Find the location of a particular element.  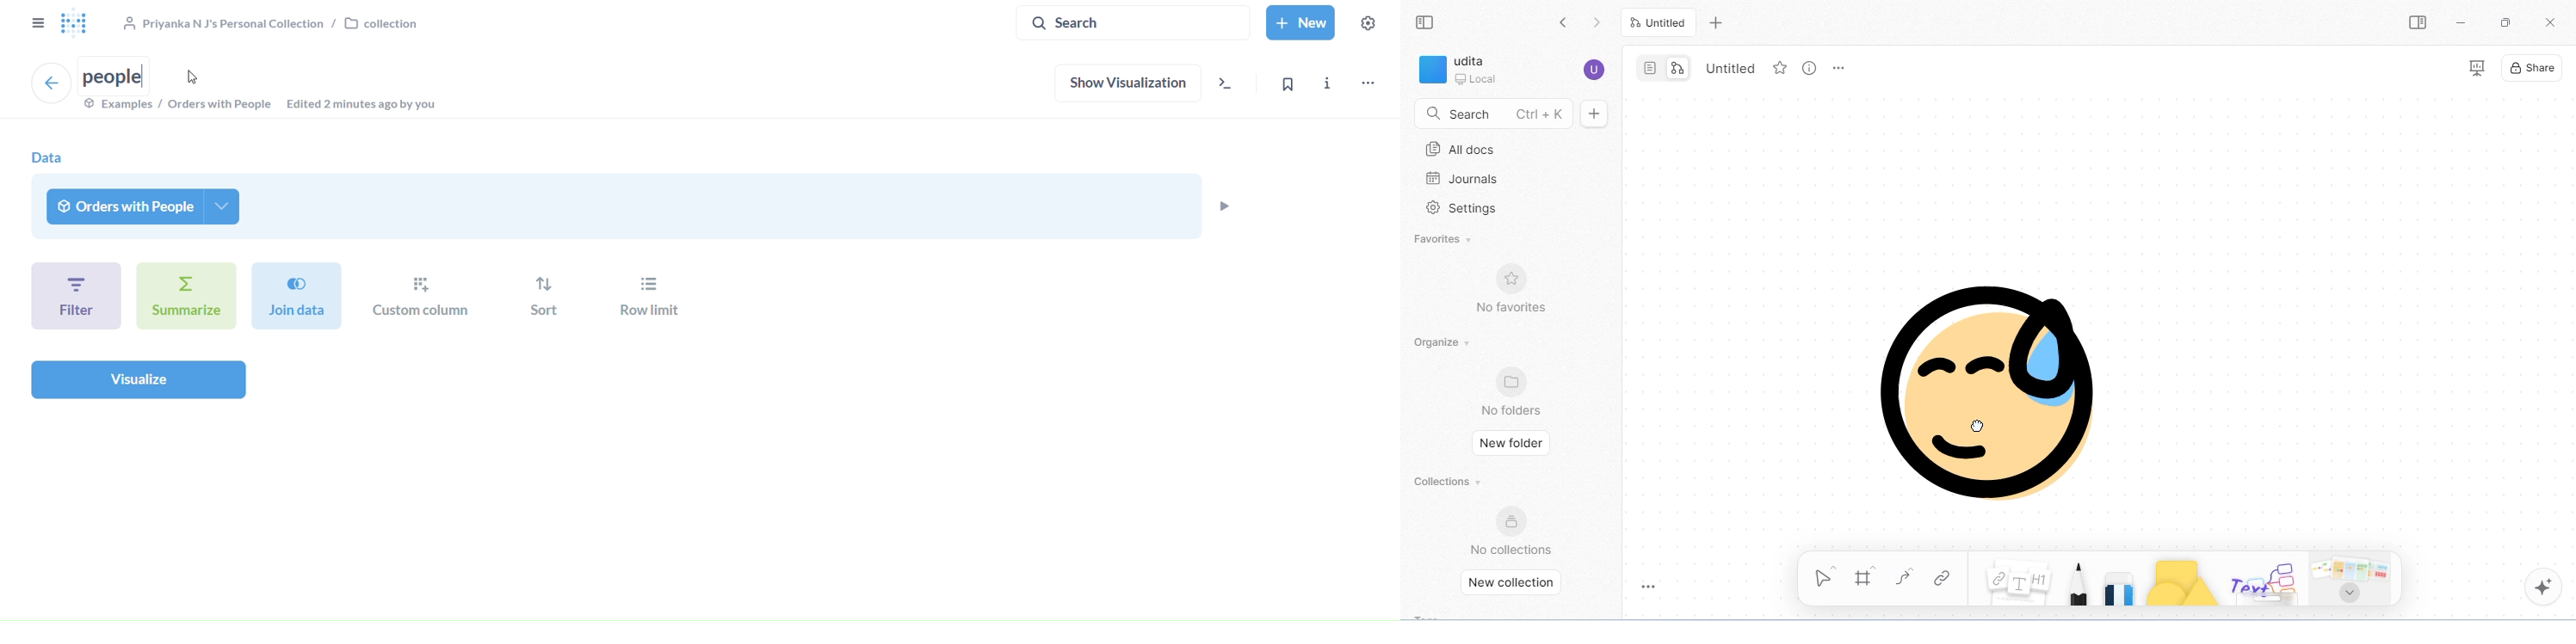

arrows and more is located at coordinates (2348, 580).